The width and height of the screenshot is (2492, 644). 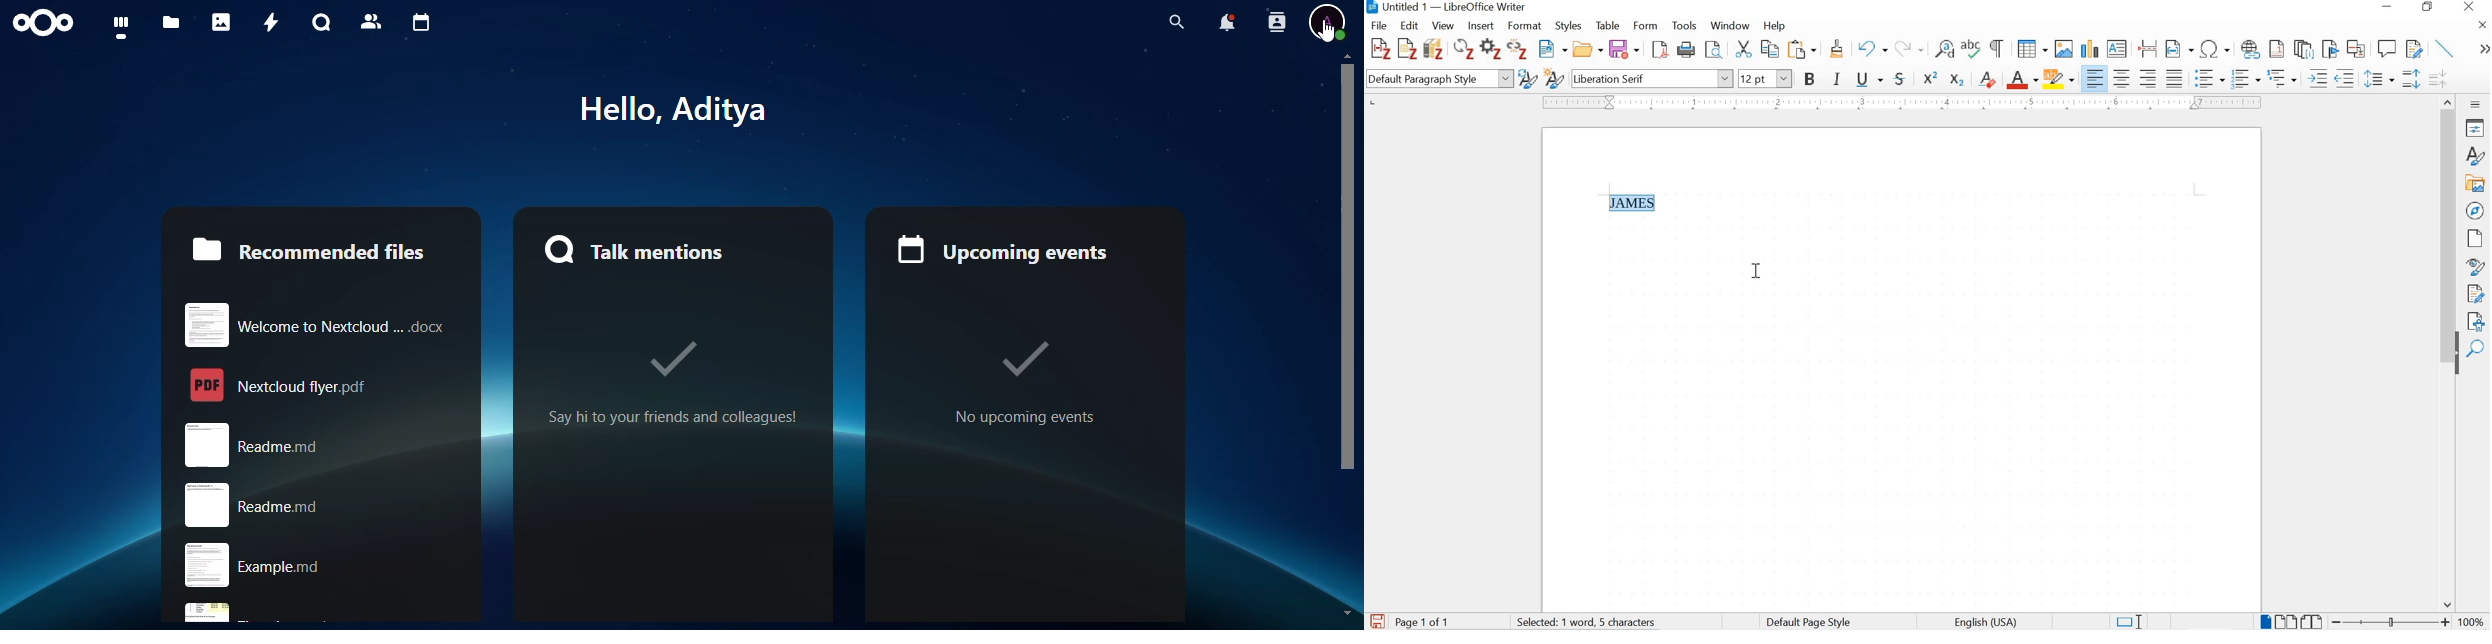 I want to click on styles, so click(x=1570, y=27).